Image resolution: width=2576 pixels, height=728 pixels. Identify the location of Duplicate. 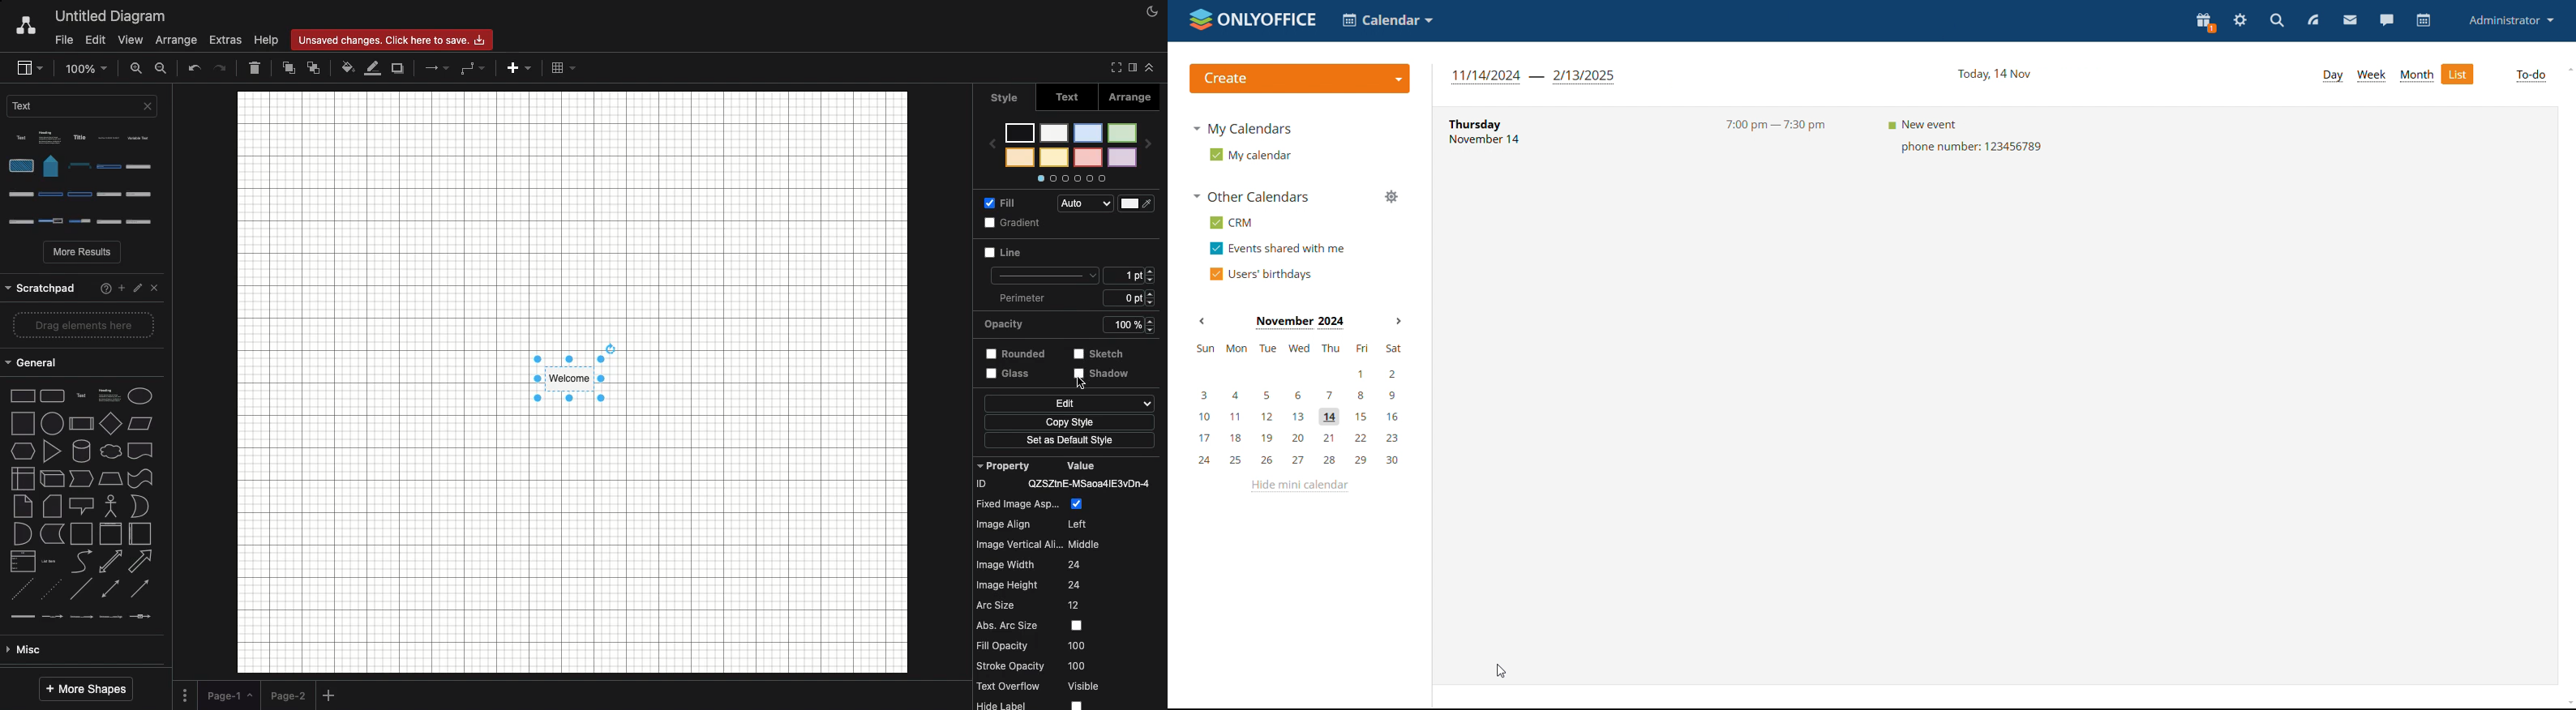
(399, 69).